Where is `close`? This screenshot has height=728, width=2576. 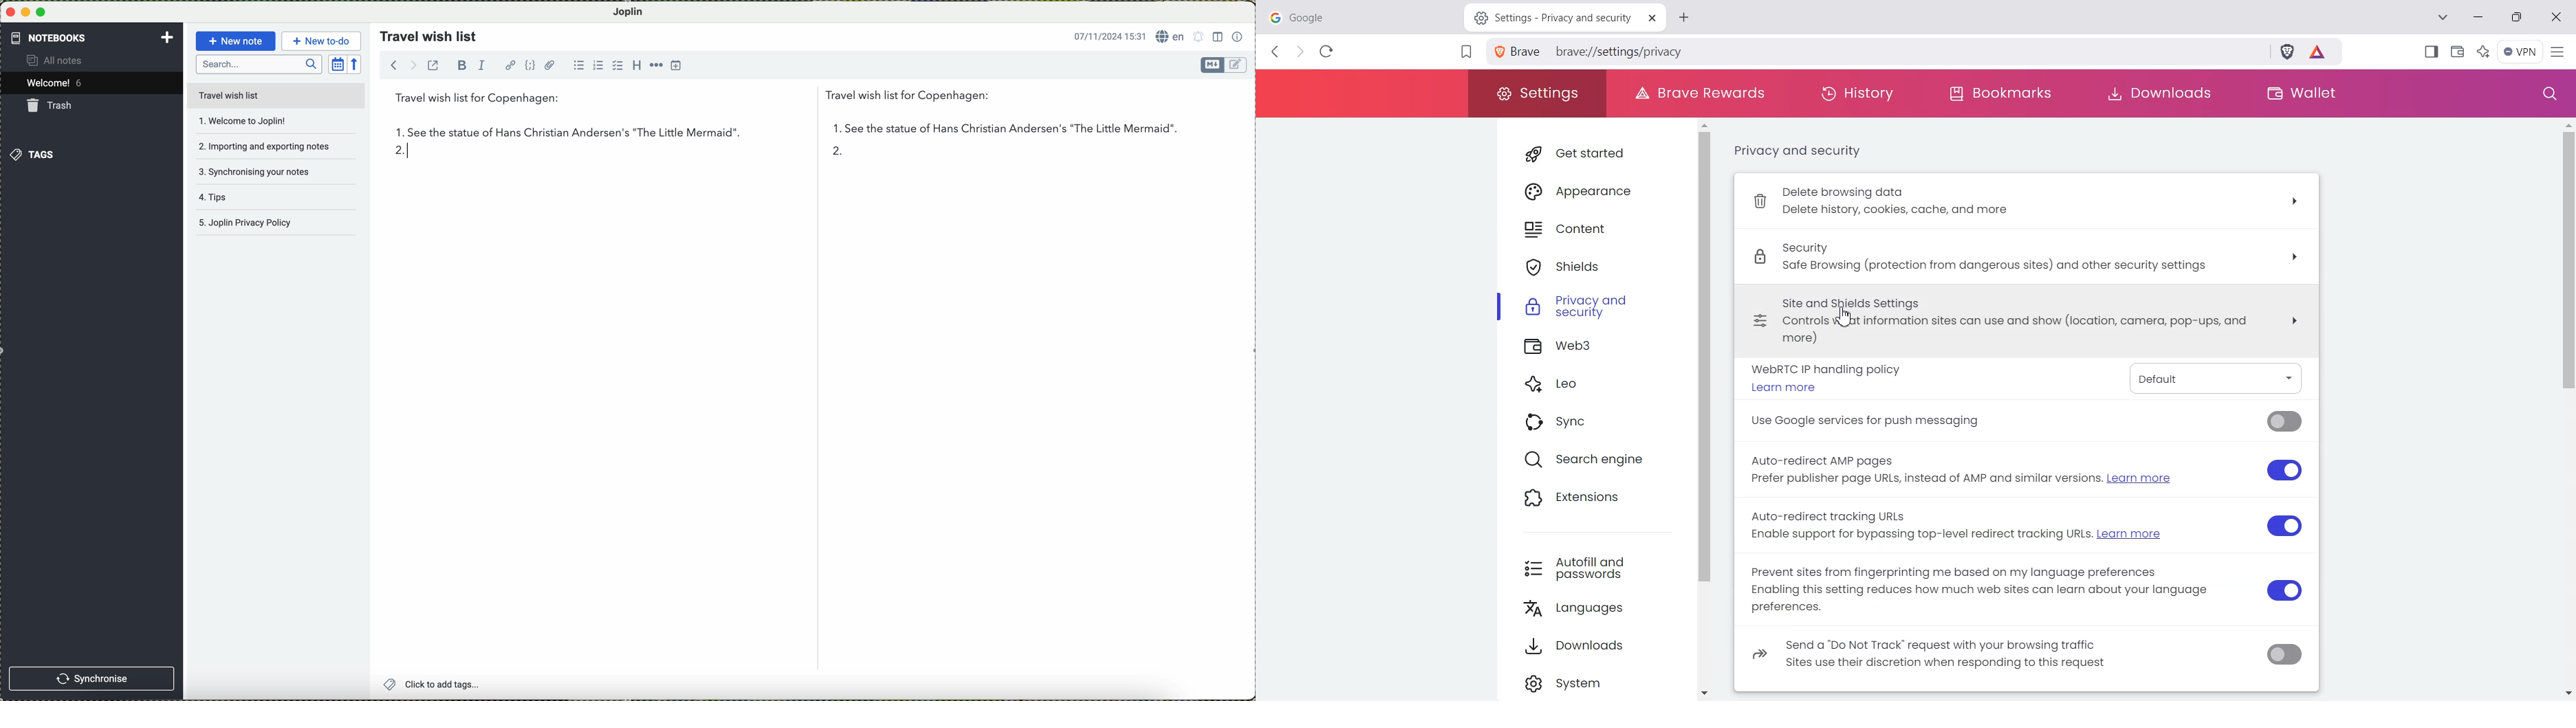
close is located at coordinates (10, 13).